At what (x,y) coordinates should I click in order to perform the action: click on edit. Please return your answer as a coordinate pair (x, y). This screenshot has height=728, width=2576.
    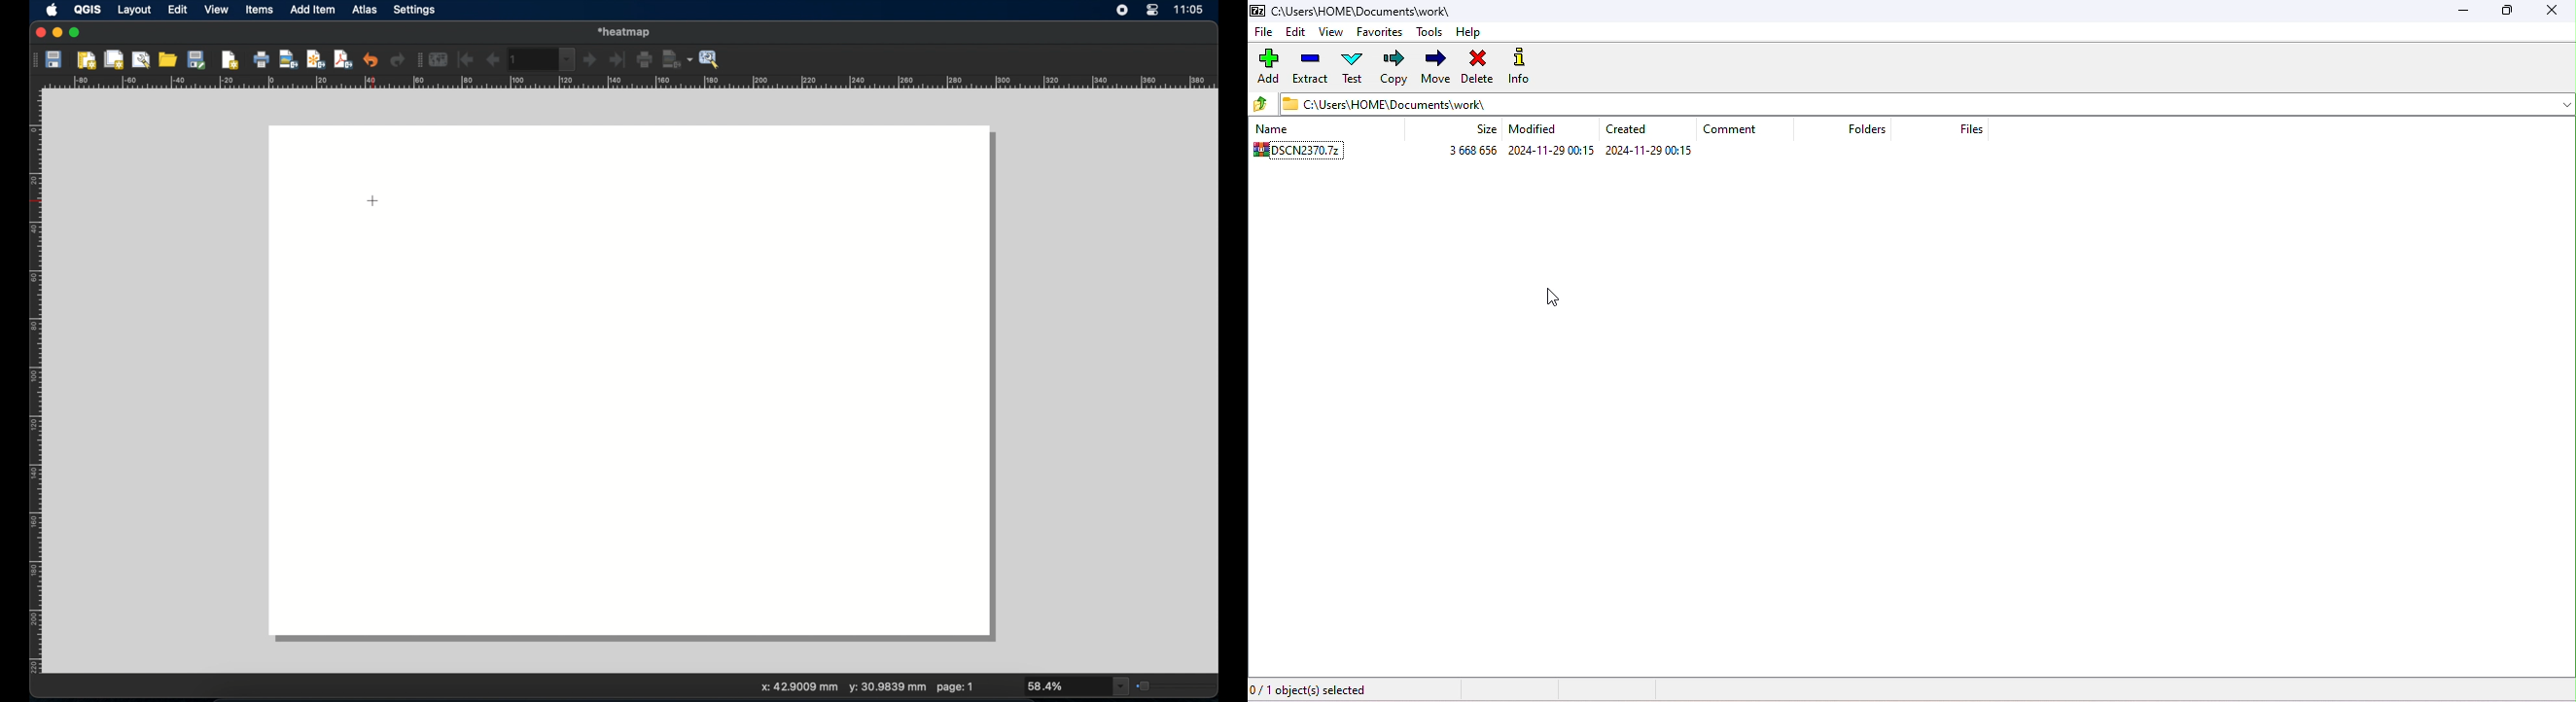
    Looking at the image, I should click on (177, 10).